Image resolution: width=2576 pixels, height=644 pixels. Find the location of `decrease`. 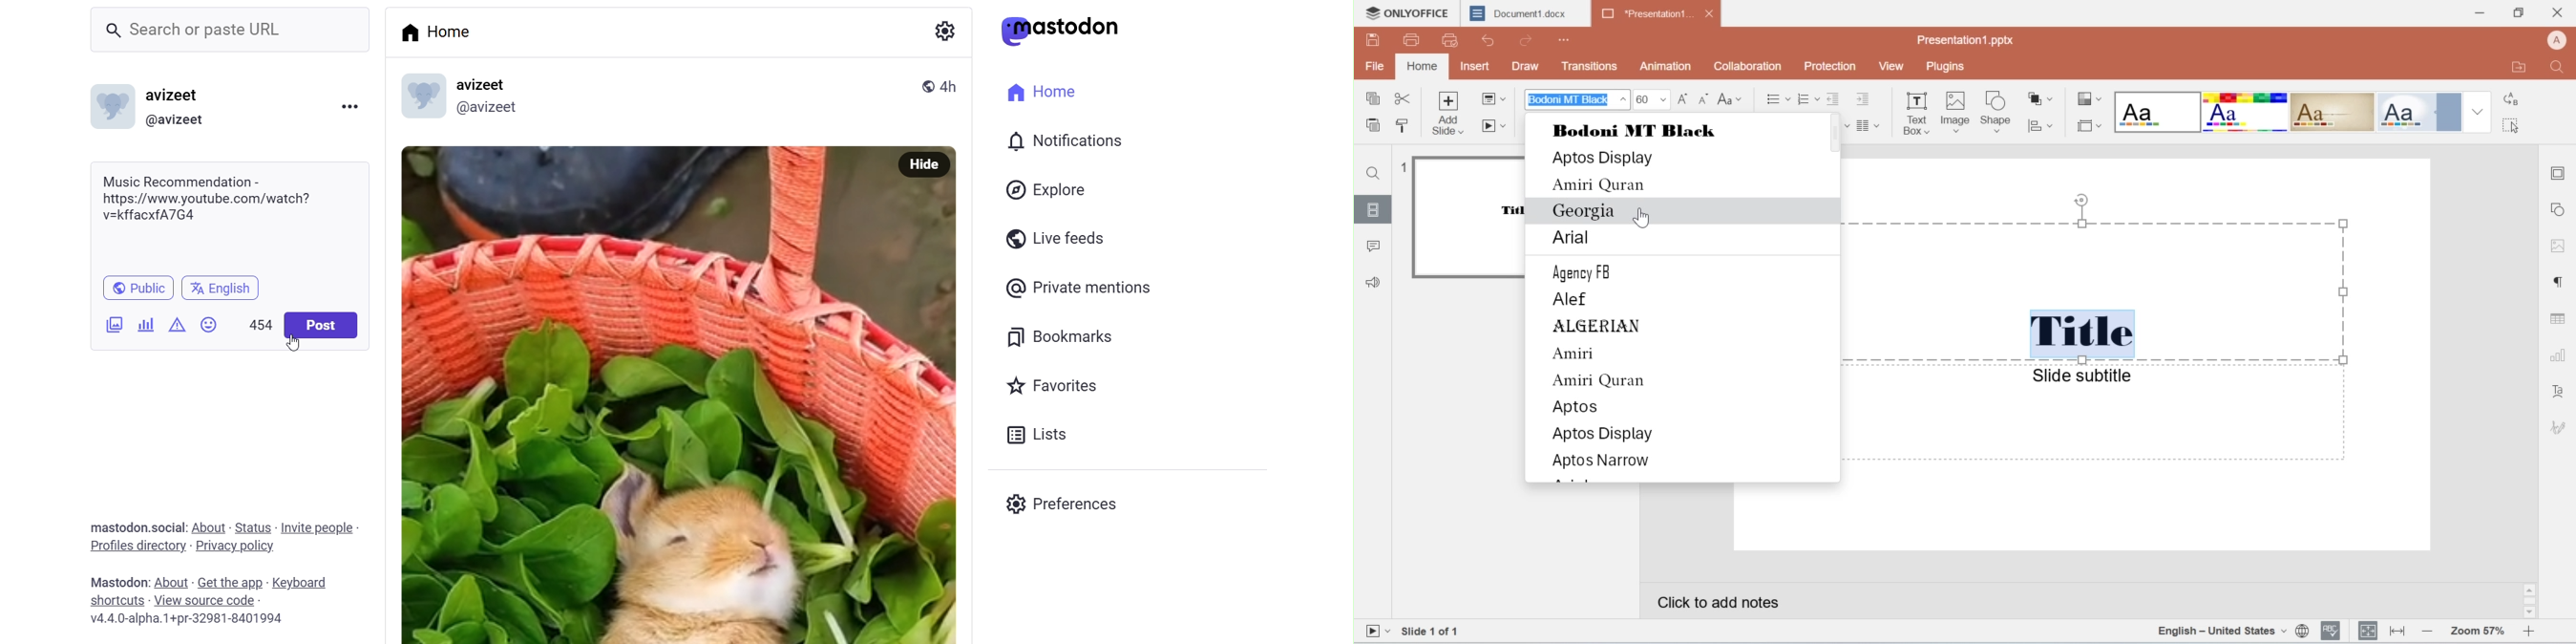

decrease is located at coordinates (2427, 633).